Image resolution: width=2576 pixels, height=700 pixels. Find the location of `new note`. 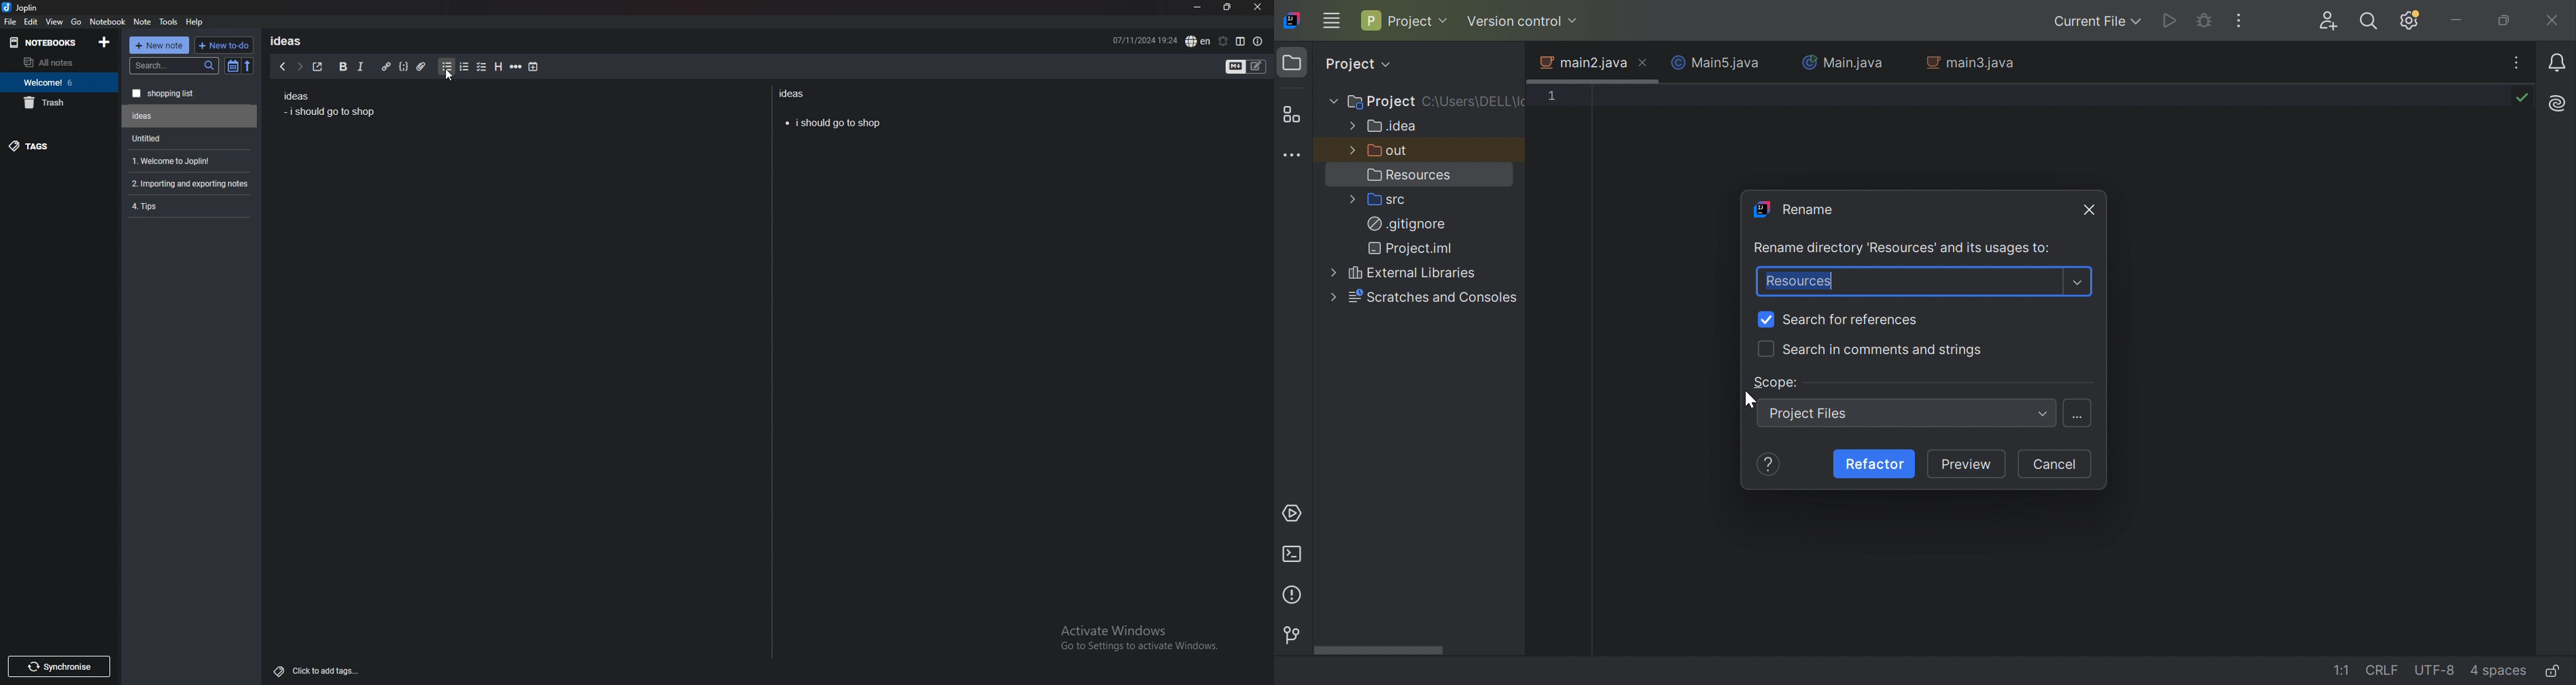

new note is located at coordinates (159, 45).